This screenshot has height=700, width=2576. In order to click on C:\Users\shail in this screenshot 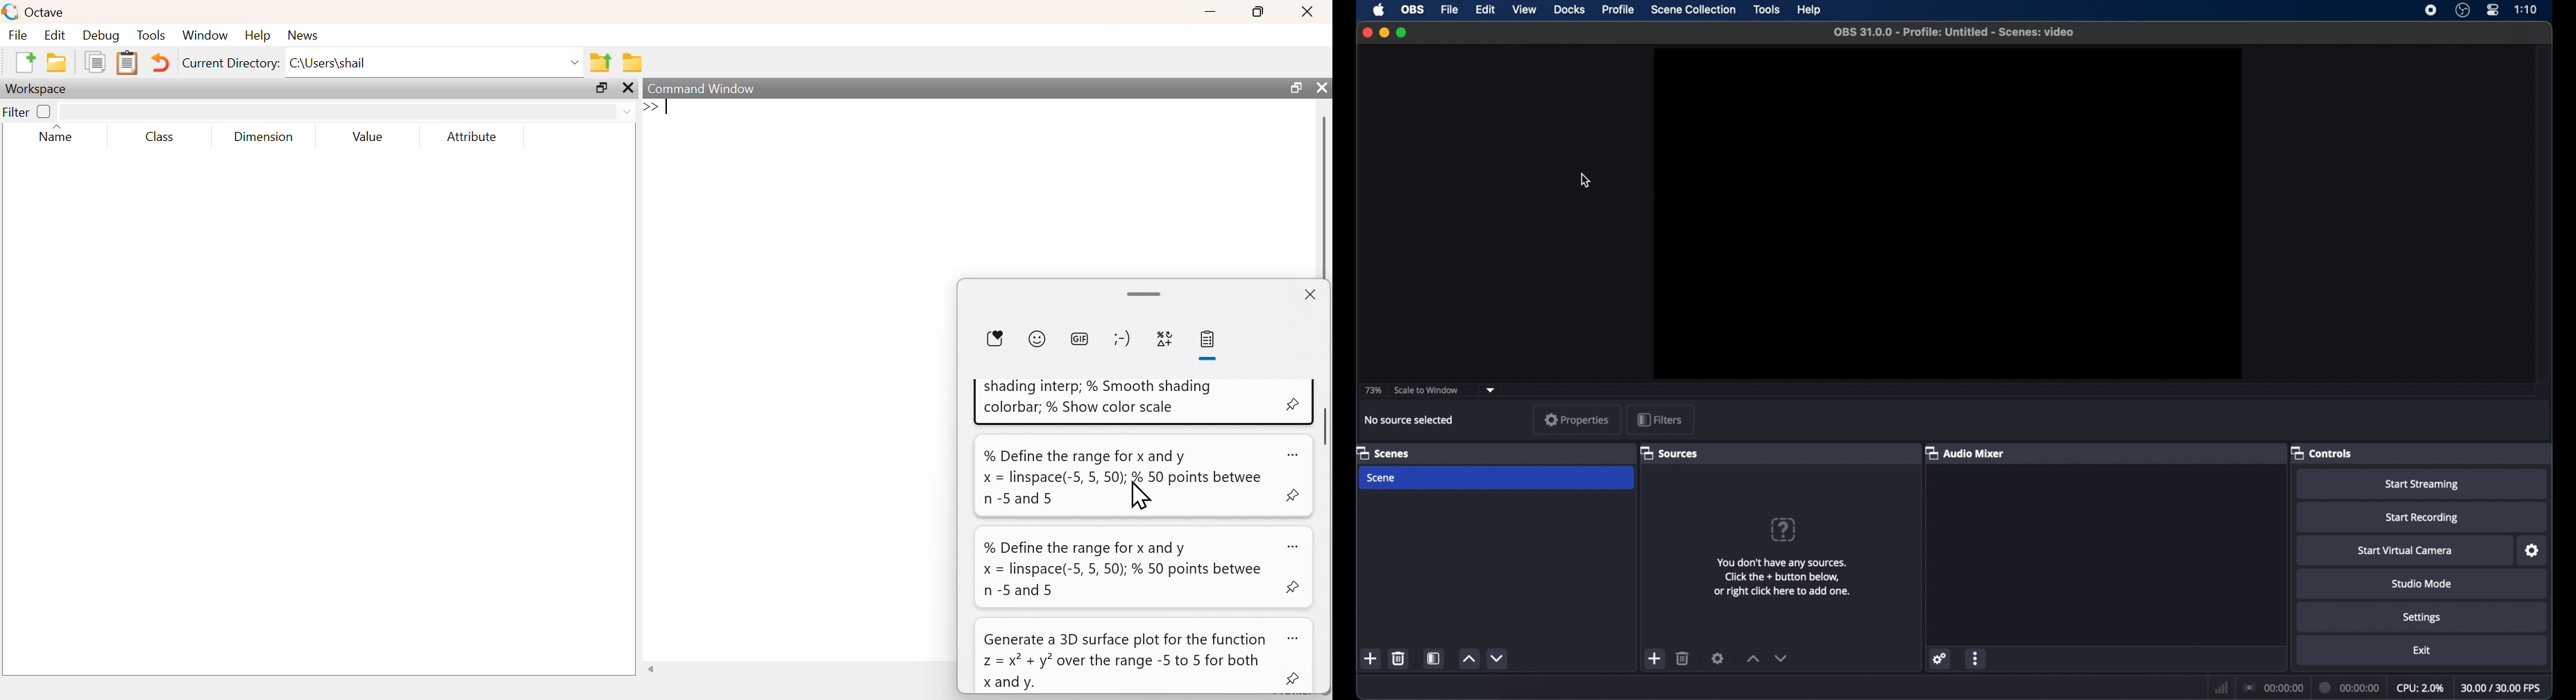, I will do `click(330, 63)`.